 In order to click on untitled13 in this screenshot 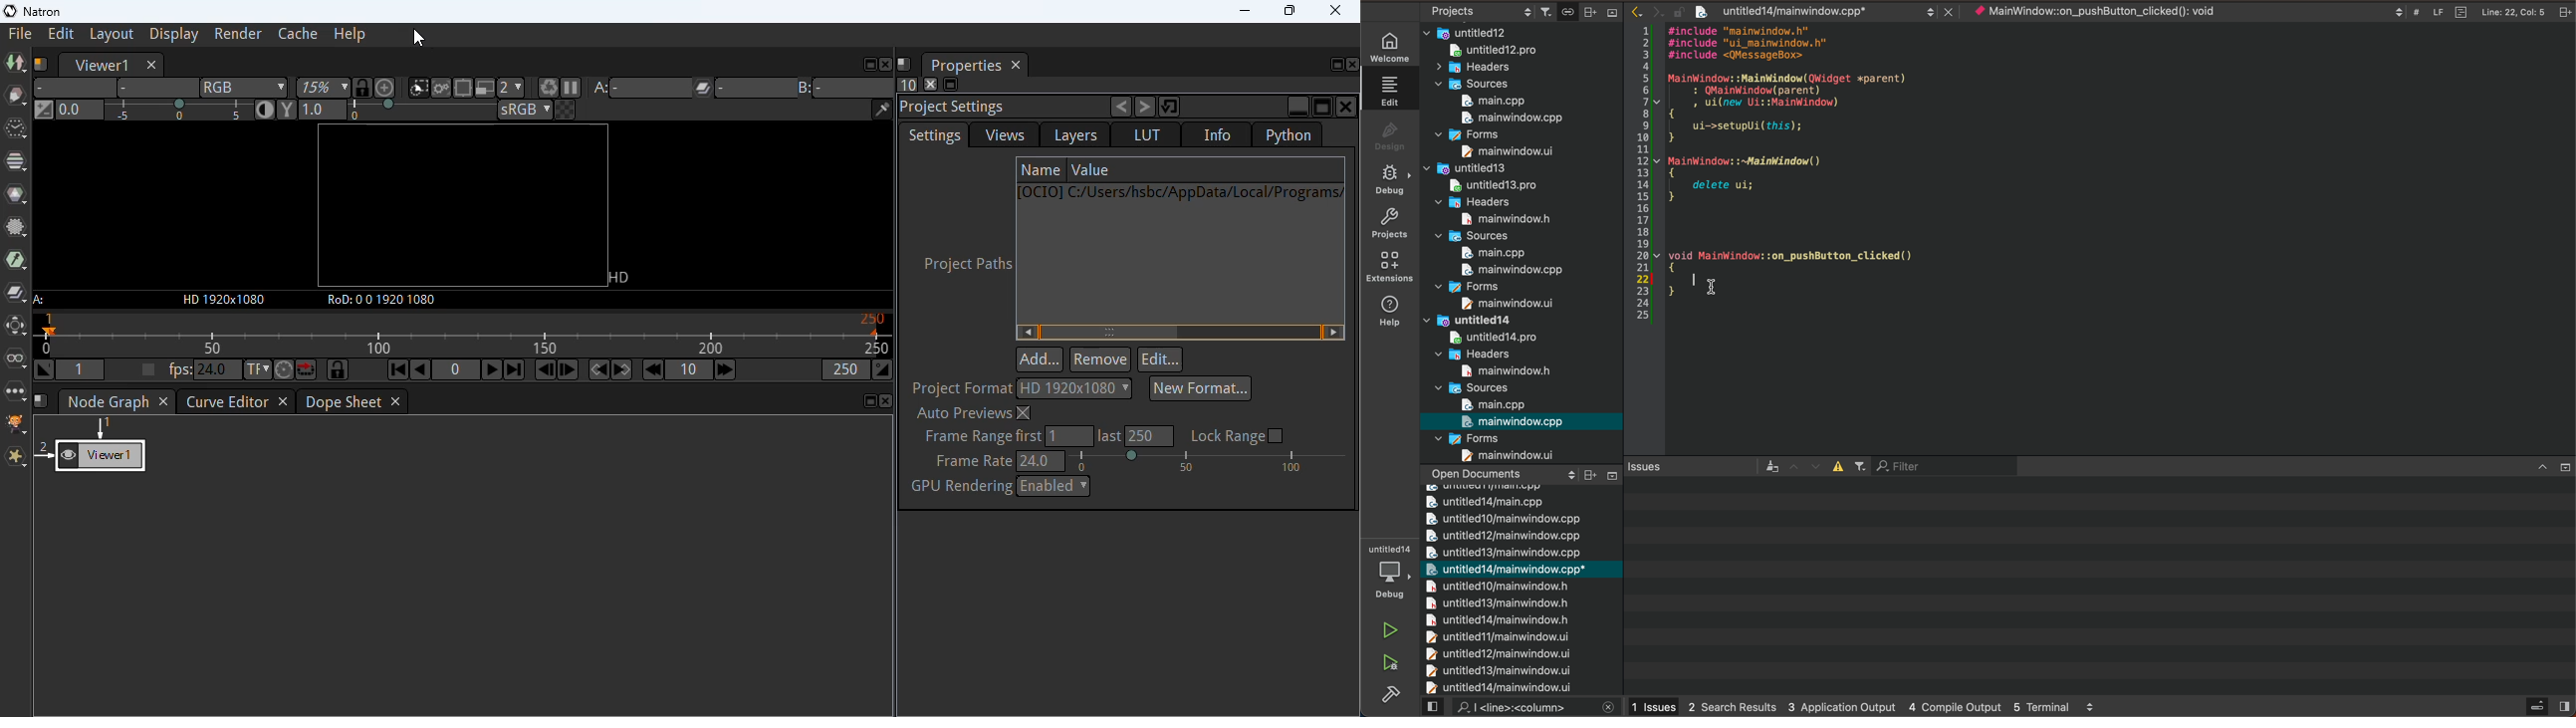, I will do `click(1481, 168)`.